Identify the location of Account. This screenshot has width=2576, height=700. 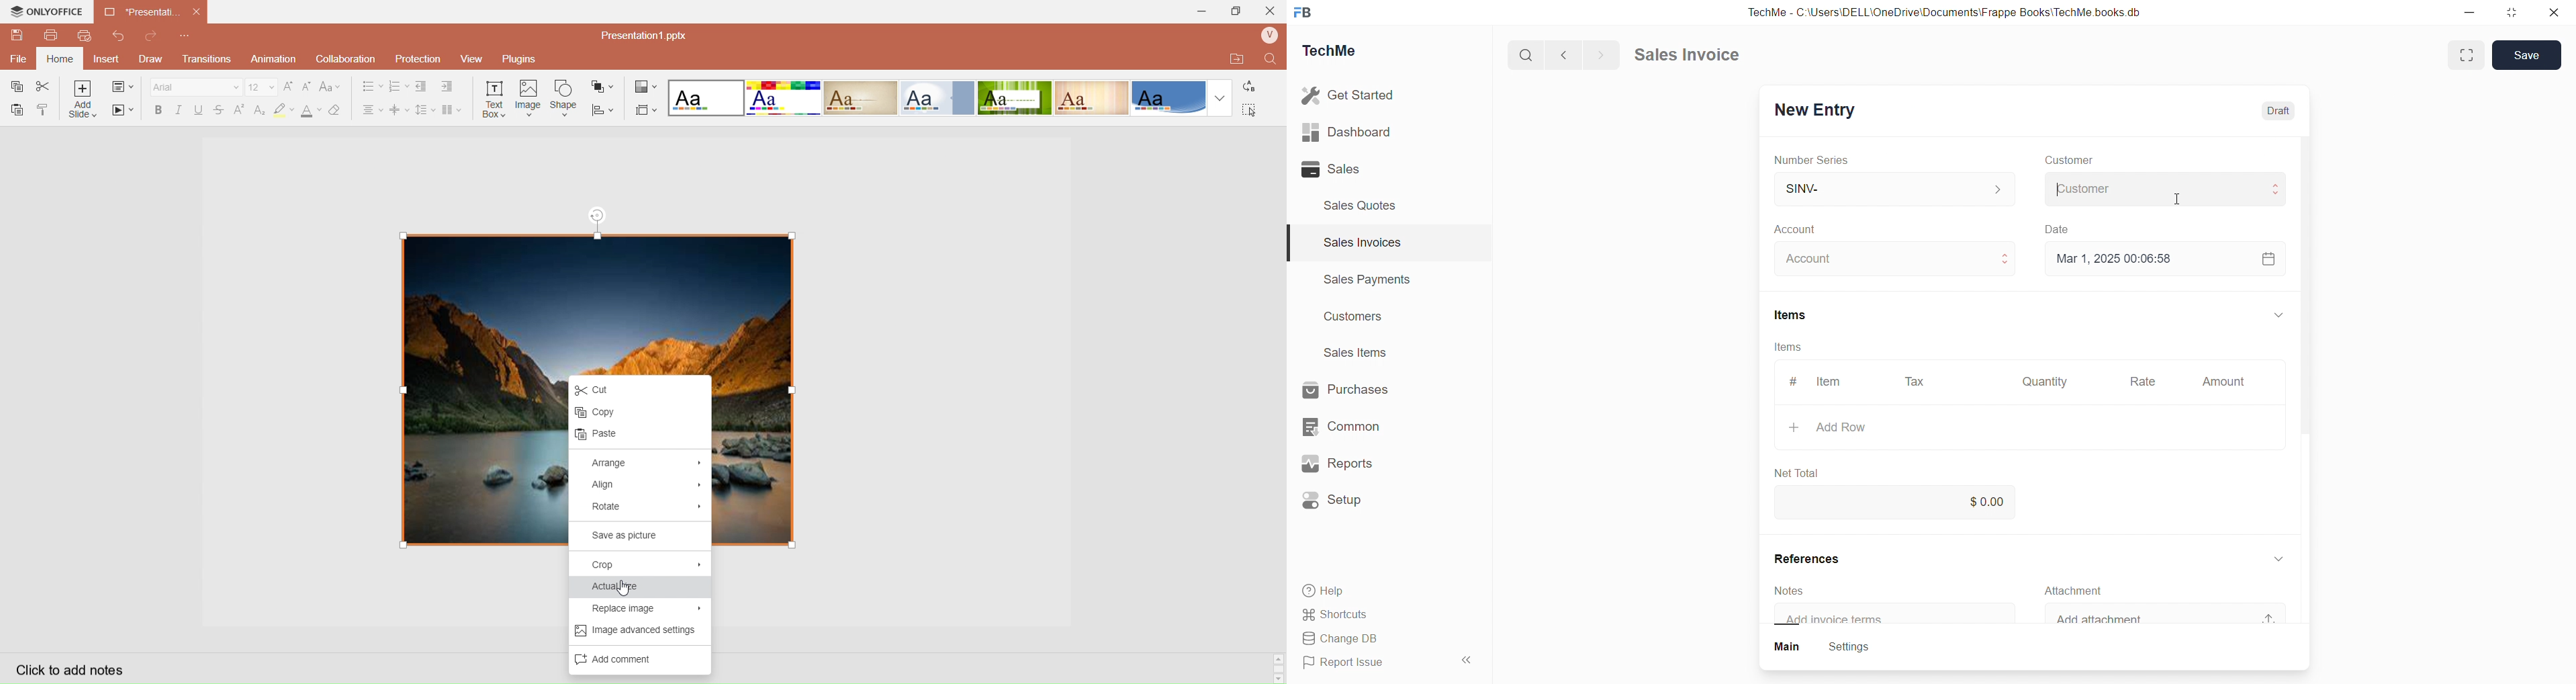
(1816, 230).